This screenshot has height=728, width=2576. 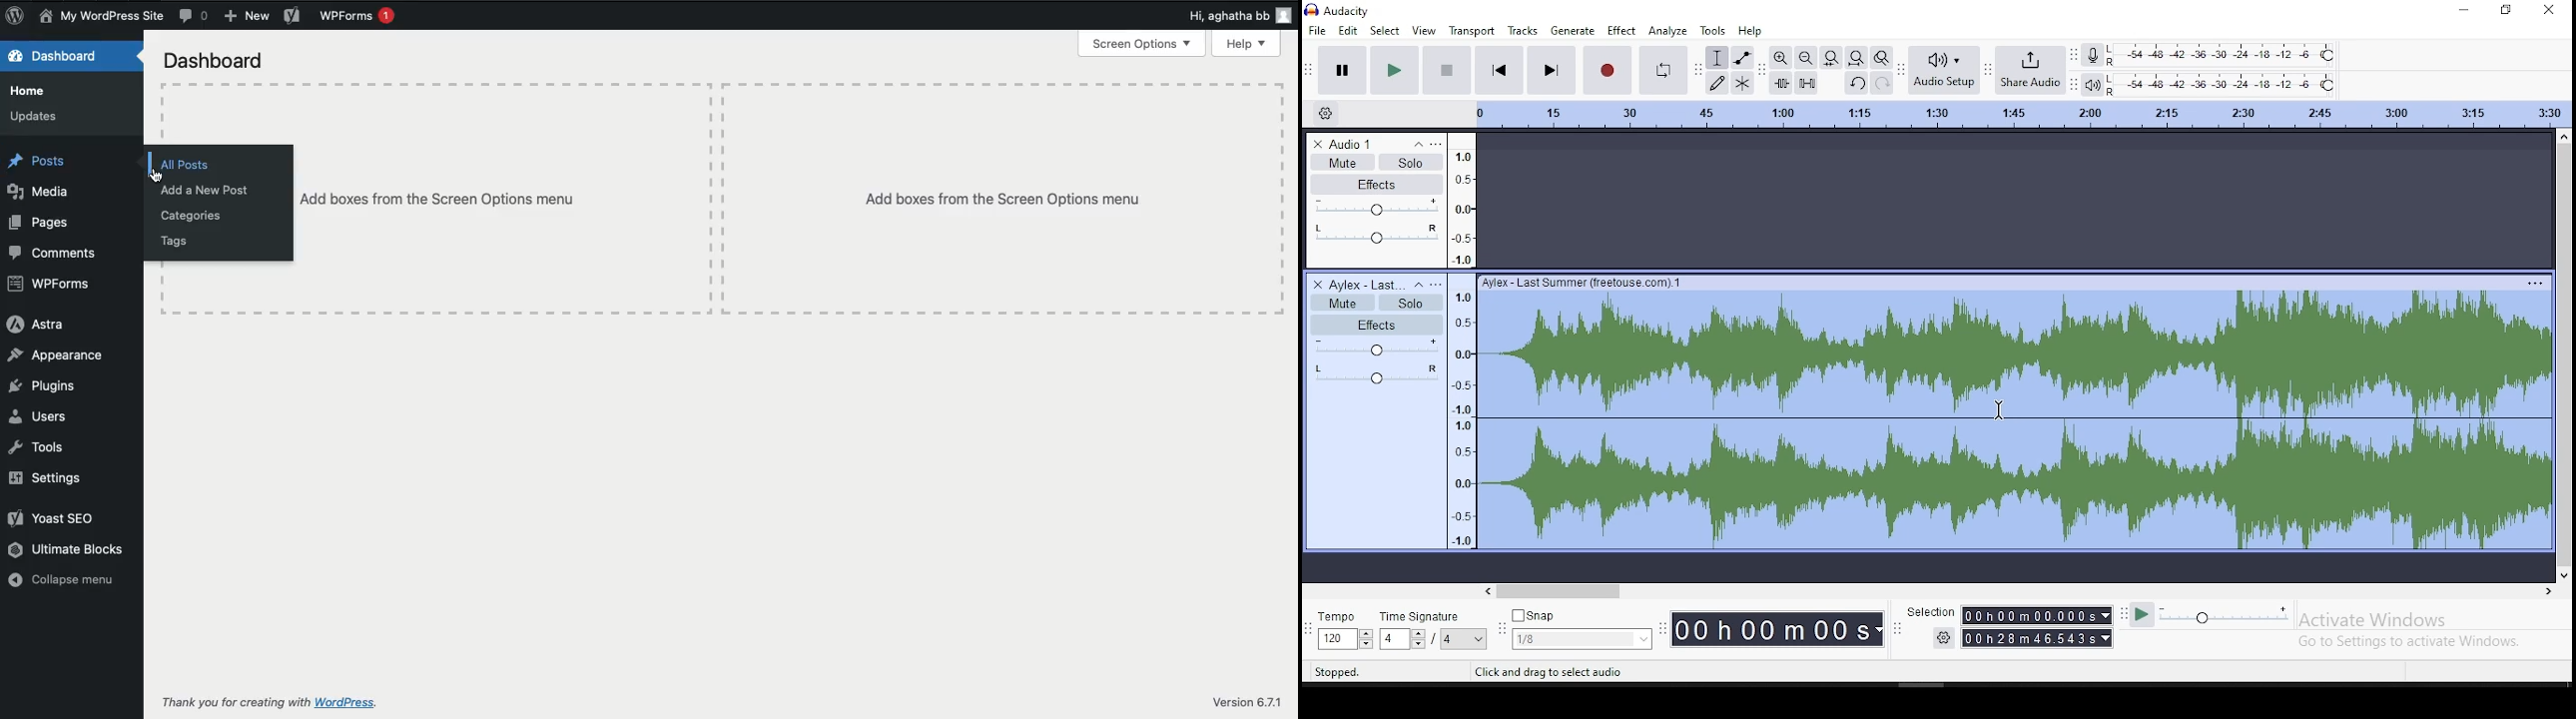 I want to click on solo, so click(x=1409, y=303).